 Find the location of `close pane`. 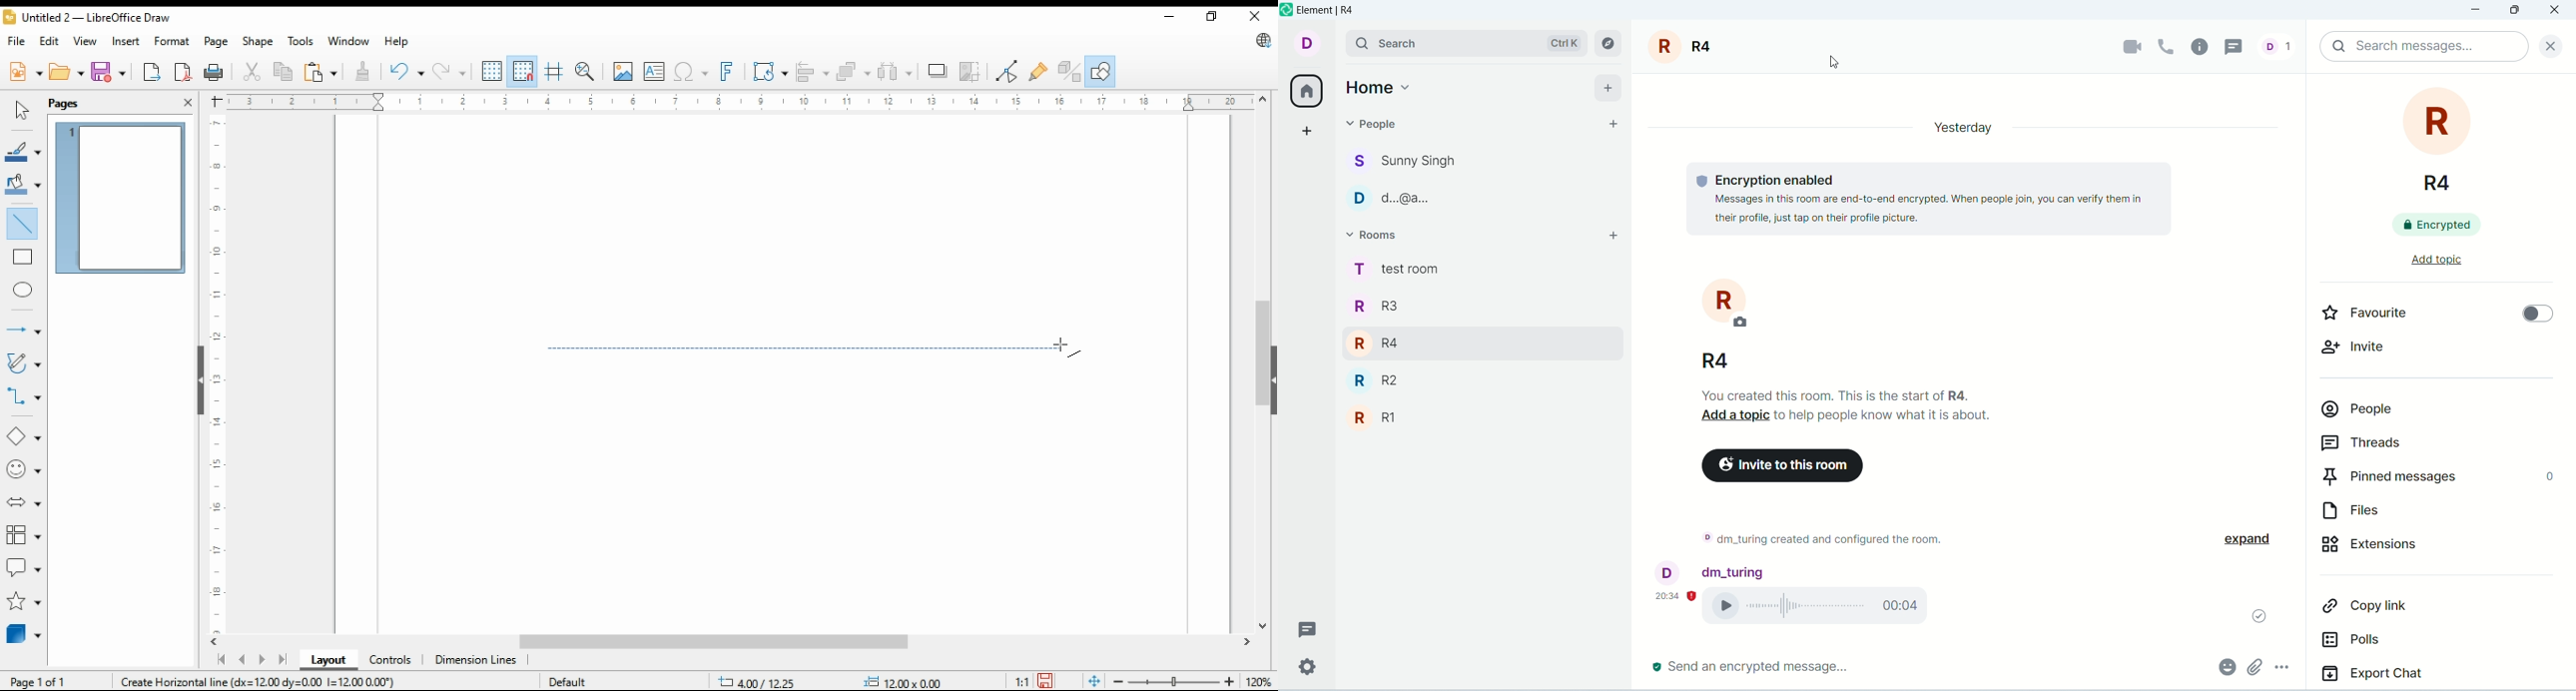

close pane is located at coordinates (189, 102).